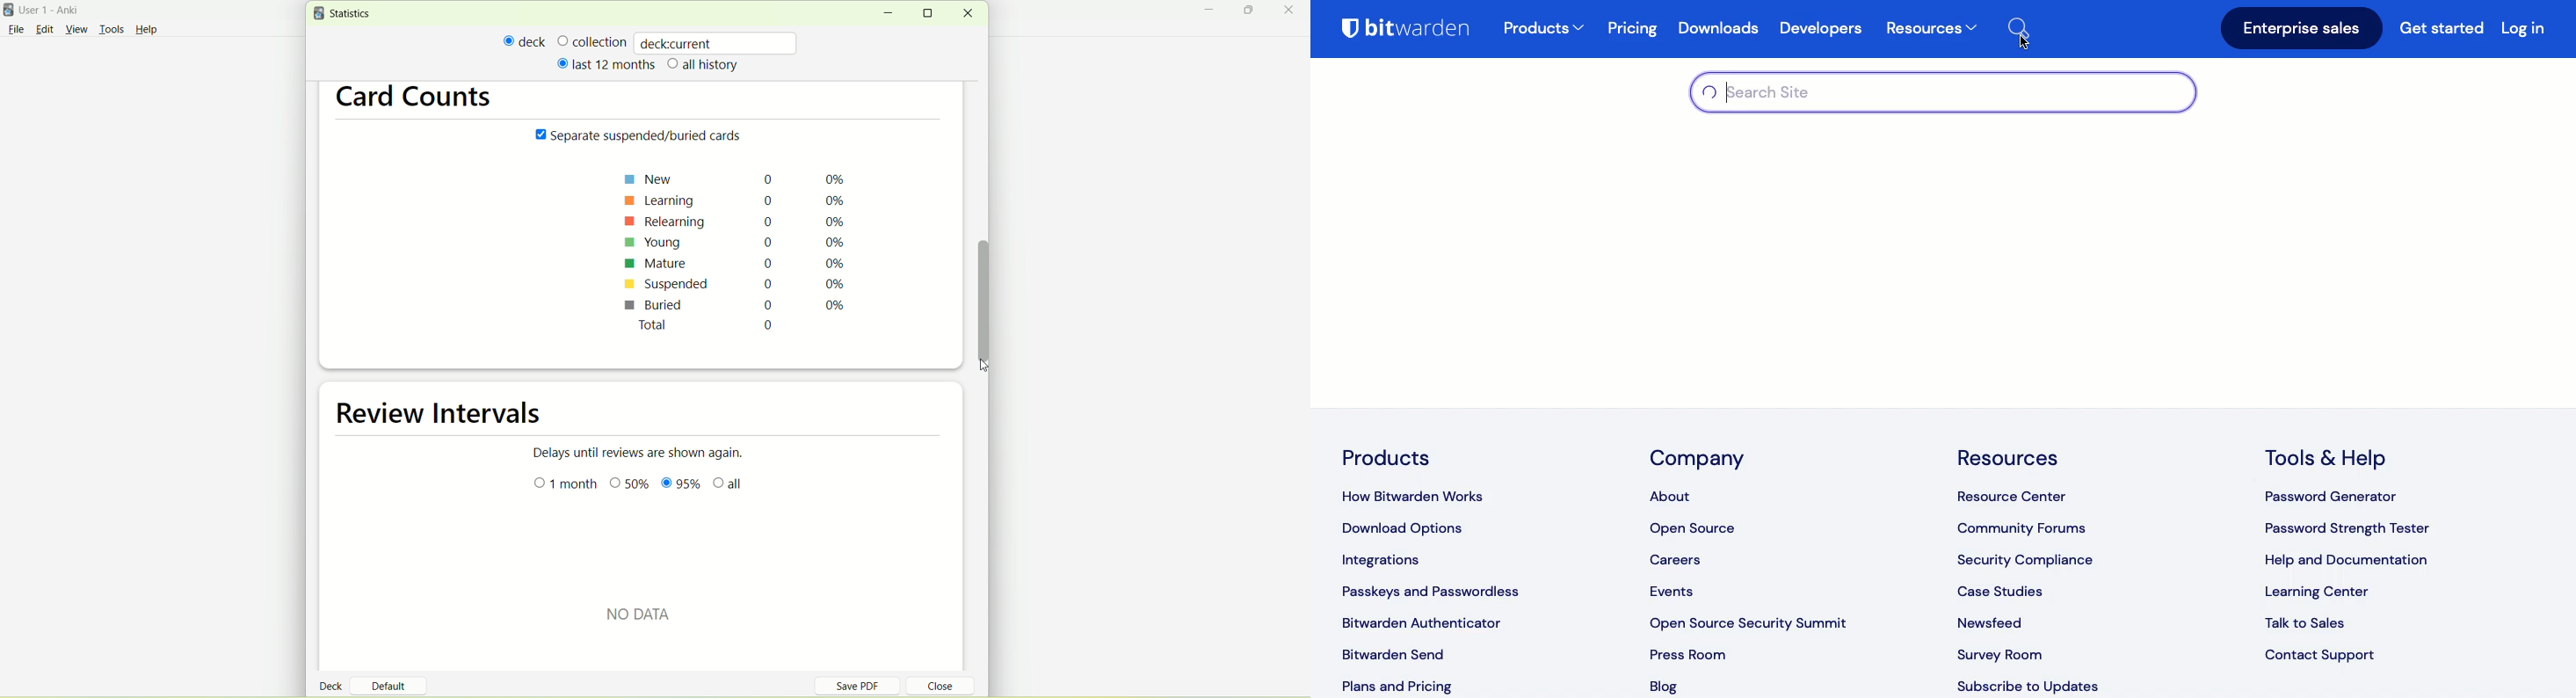 The width and height of the screenshot is (2576, 700). What do you see at coordinates (147, 31) in the screenshot?
I see `Help` at bounding box center [147, 31].